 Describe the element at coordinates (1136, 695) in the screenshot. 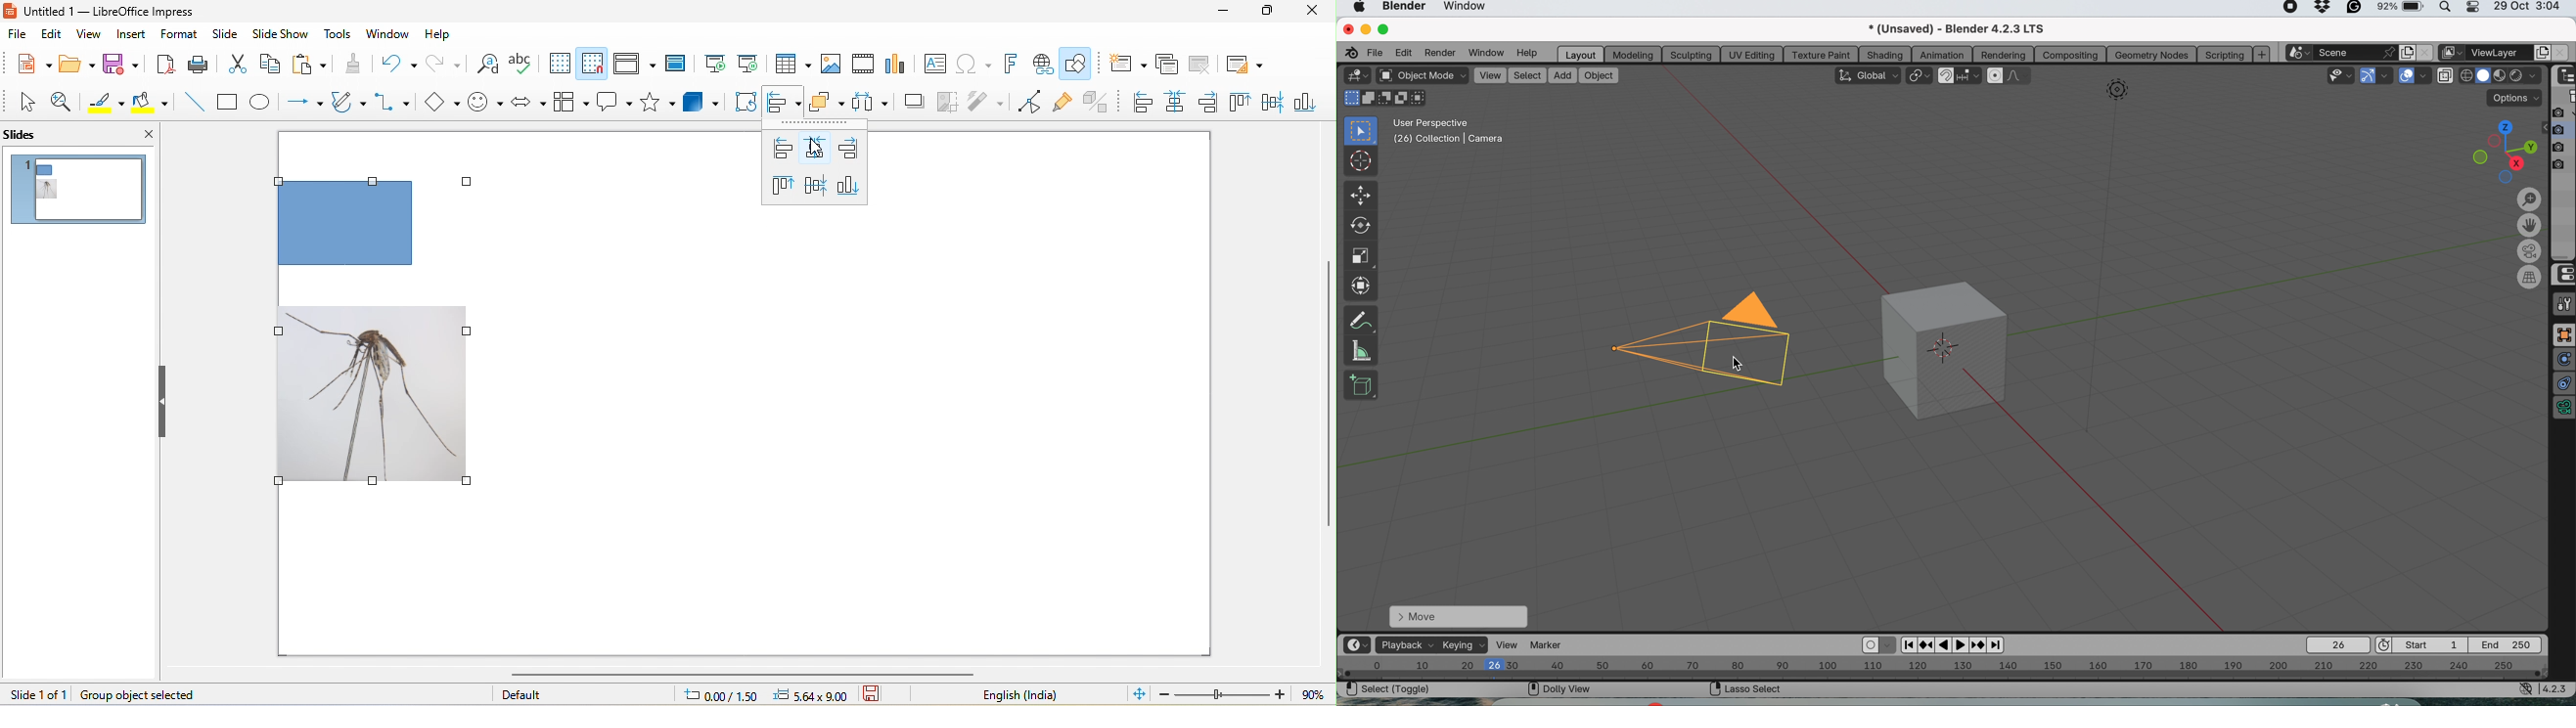

I see `fit slide to current window` at that location.